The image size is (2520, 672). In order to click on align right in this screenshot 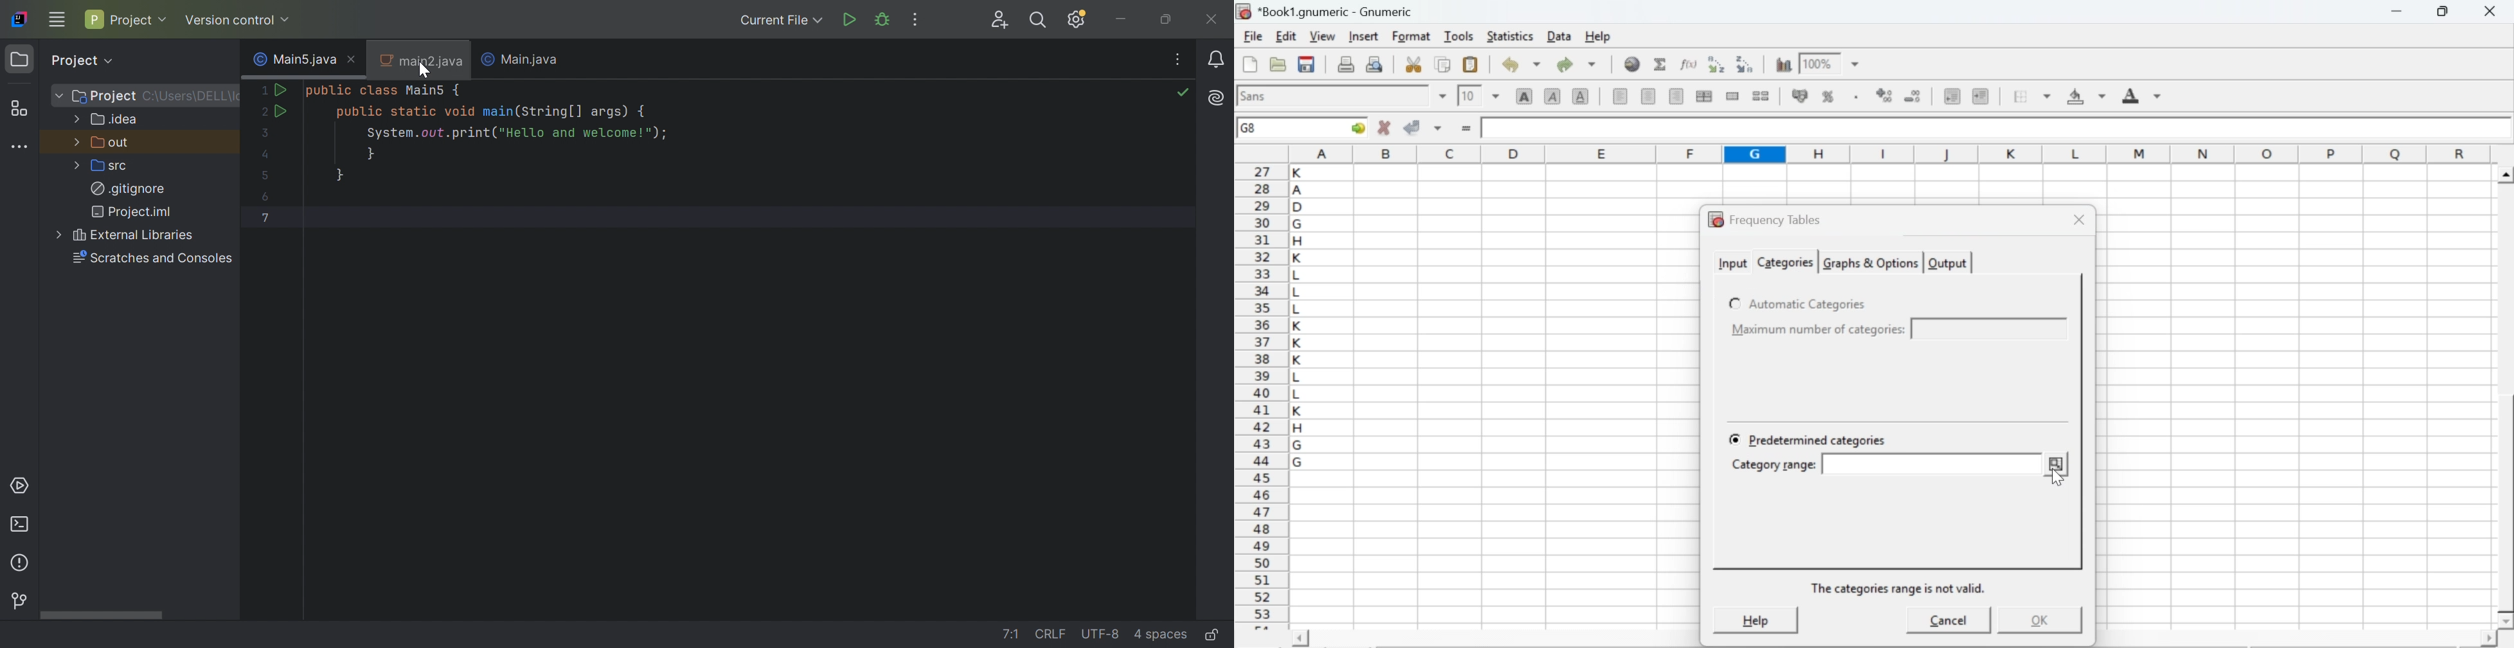, I will do `click(1676, 97)`.